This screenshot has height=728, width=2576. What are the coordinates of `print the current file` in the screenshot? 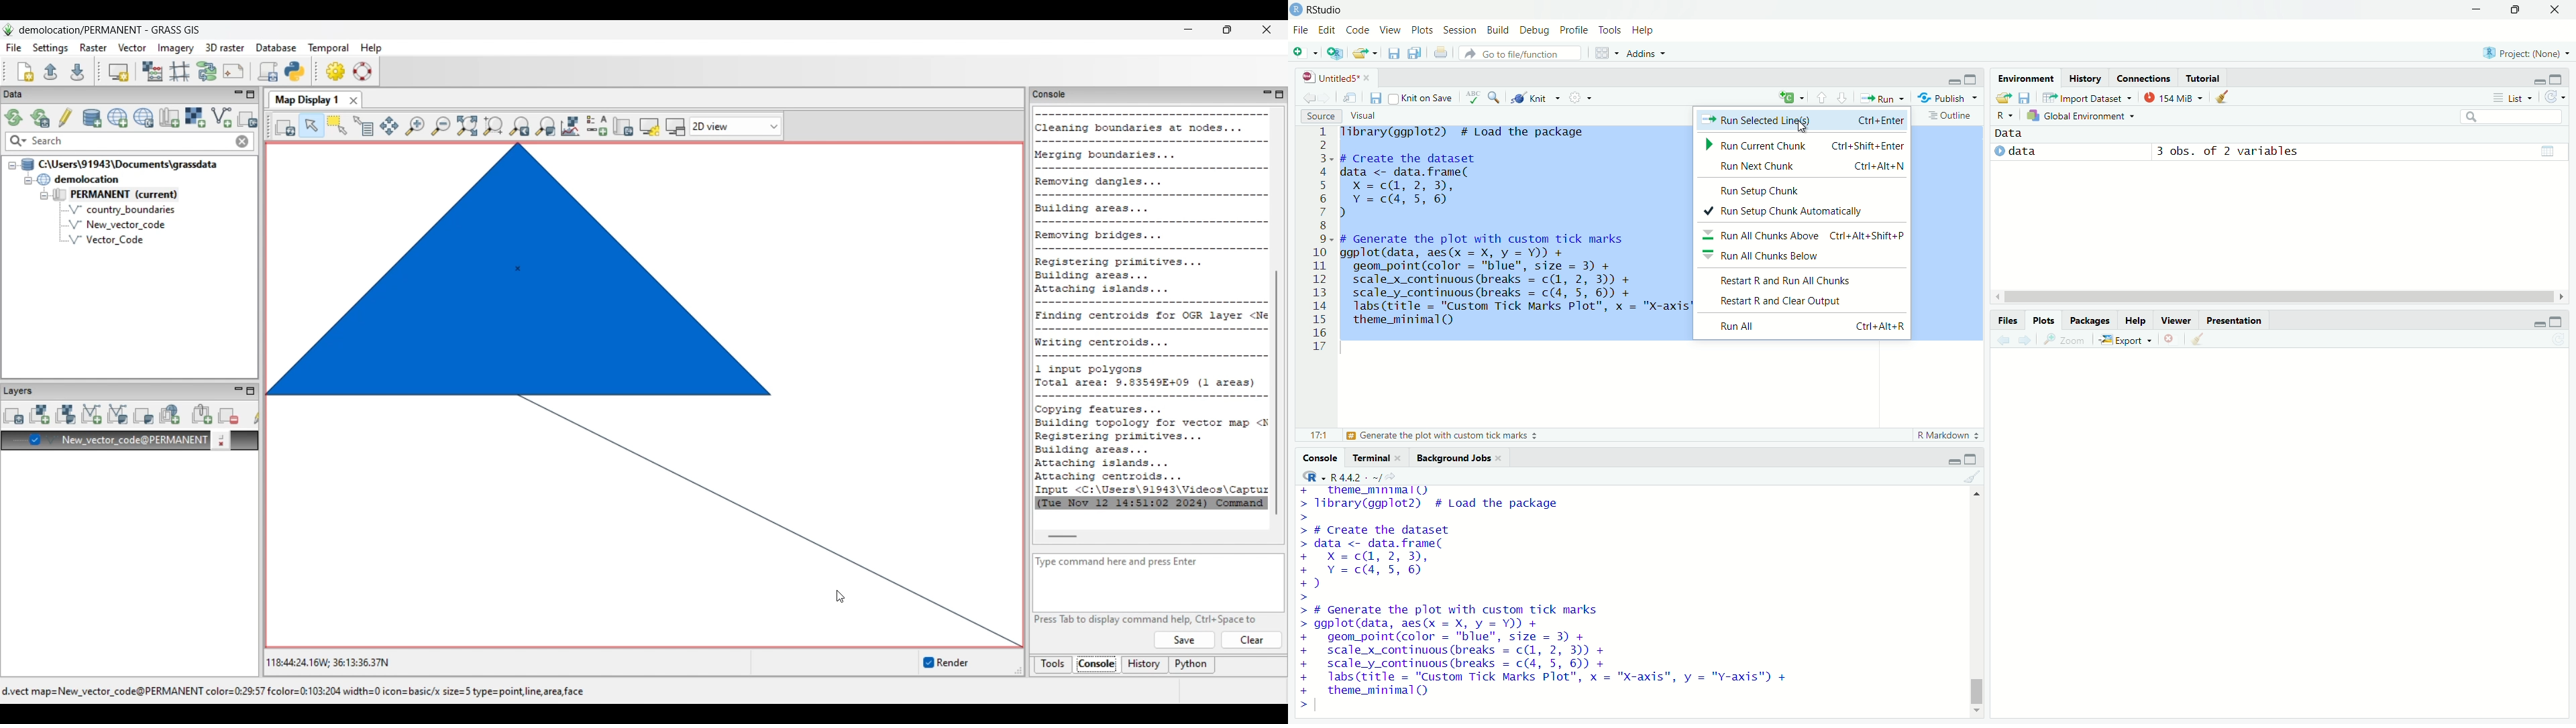 It's located at (1437, 53).